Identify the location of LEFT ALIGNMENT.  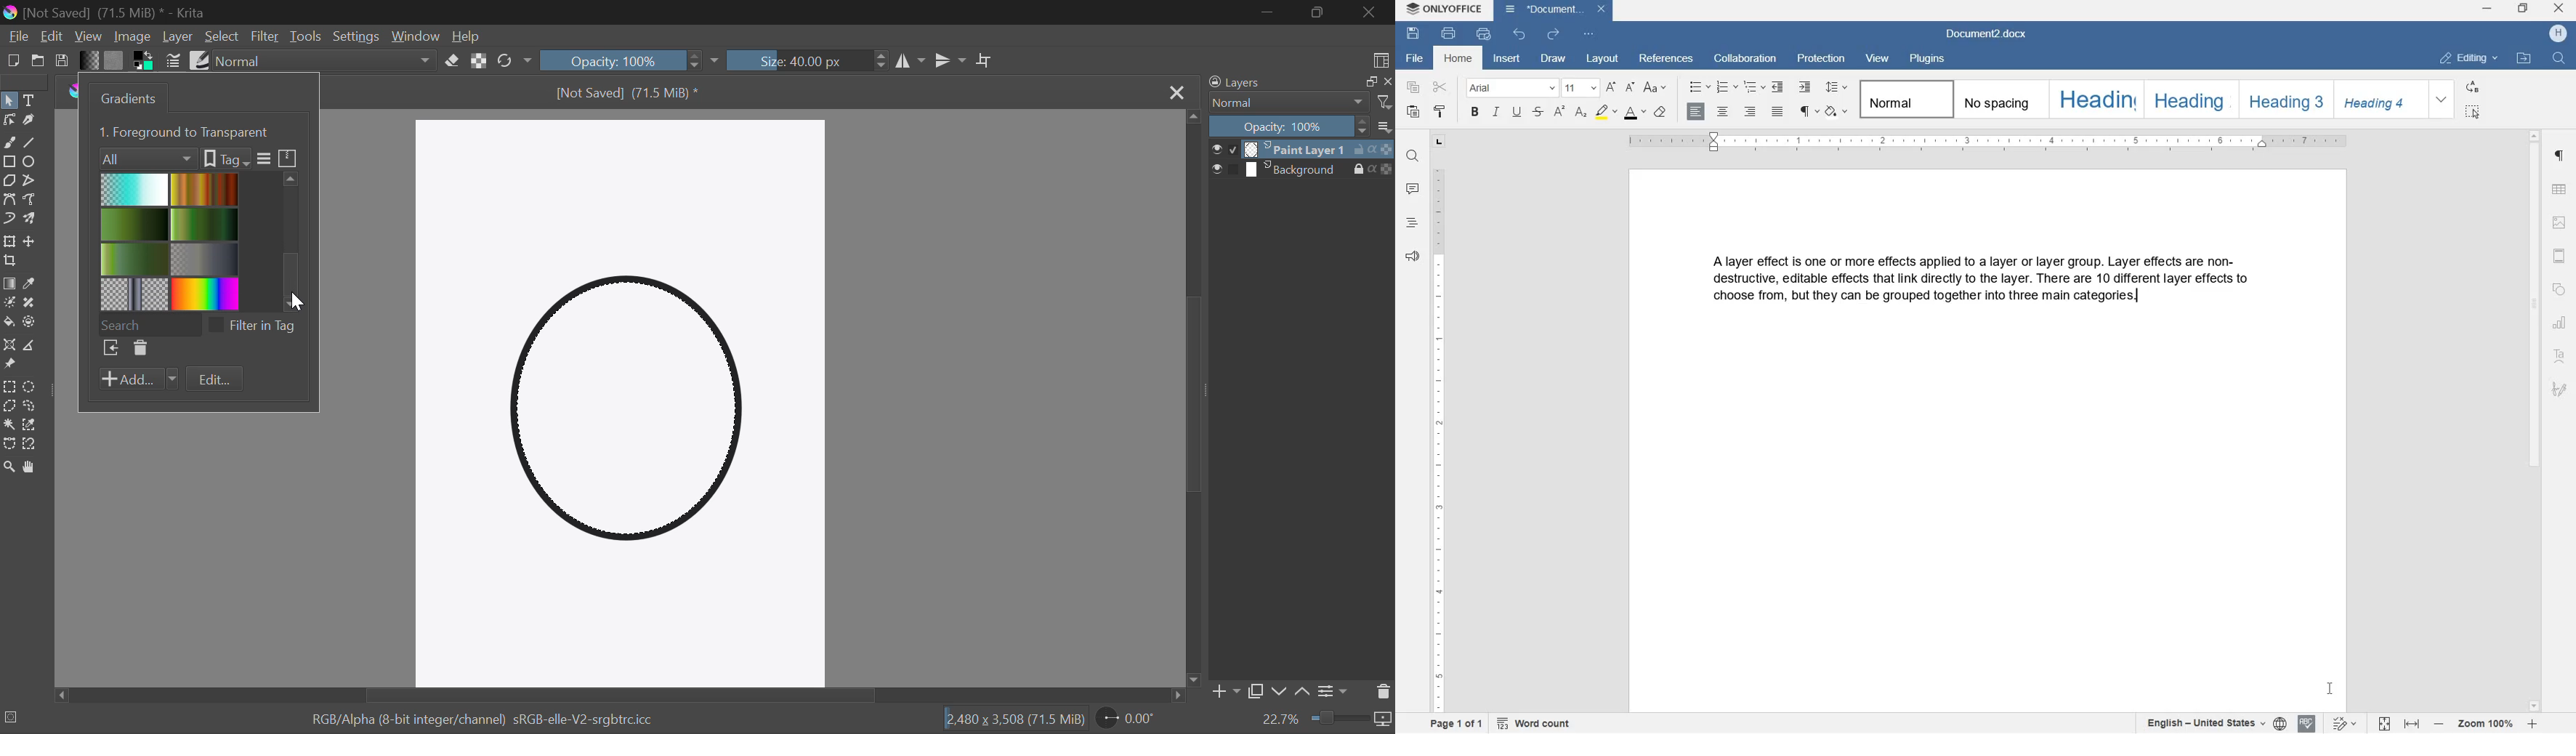
(1697, 112).